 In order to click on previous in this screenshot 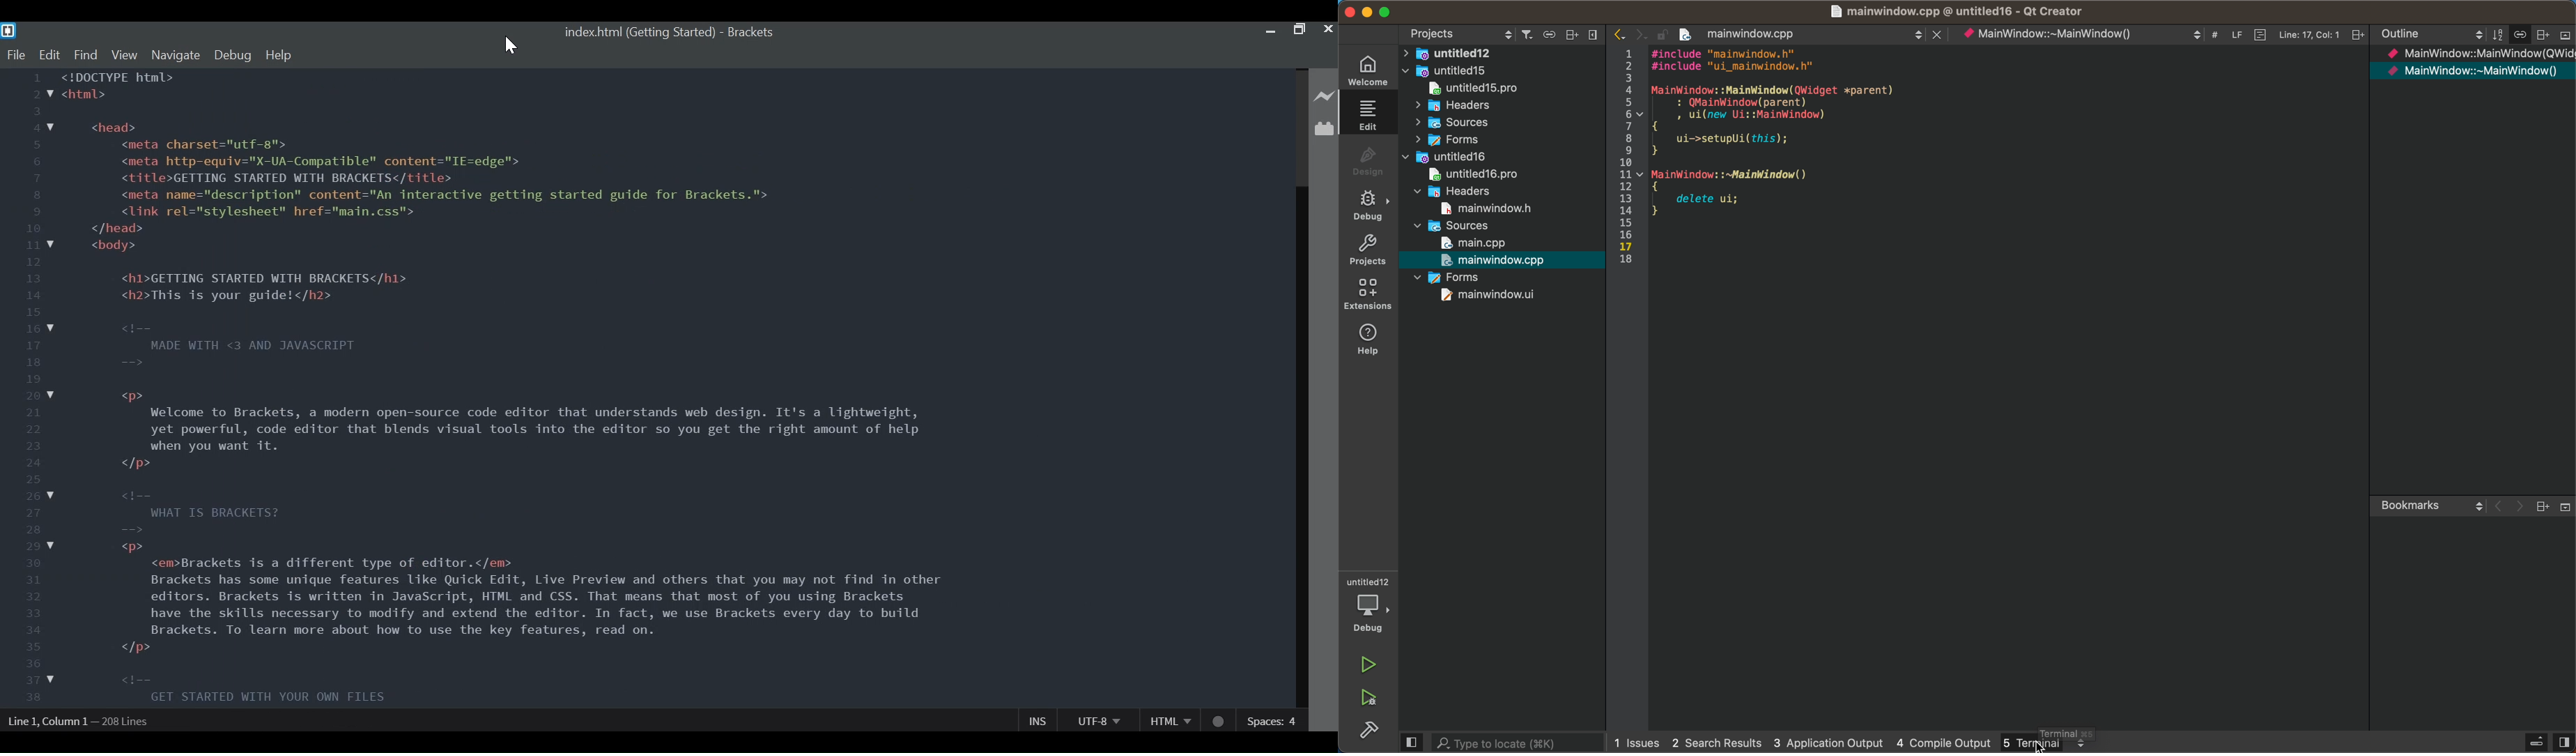, I will do `click(1617, 32)`.